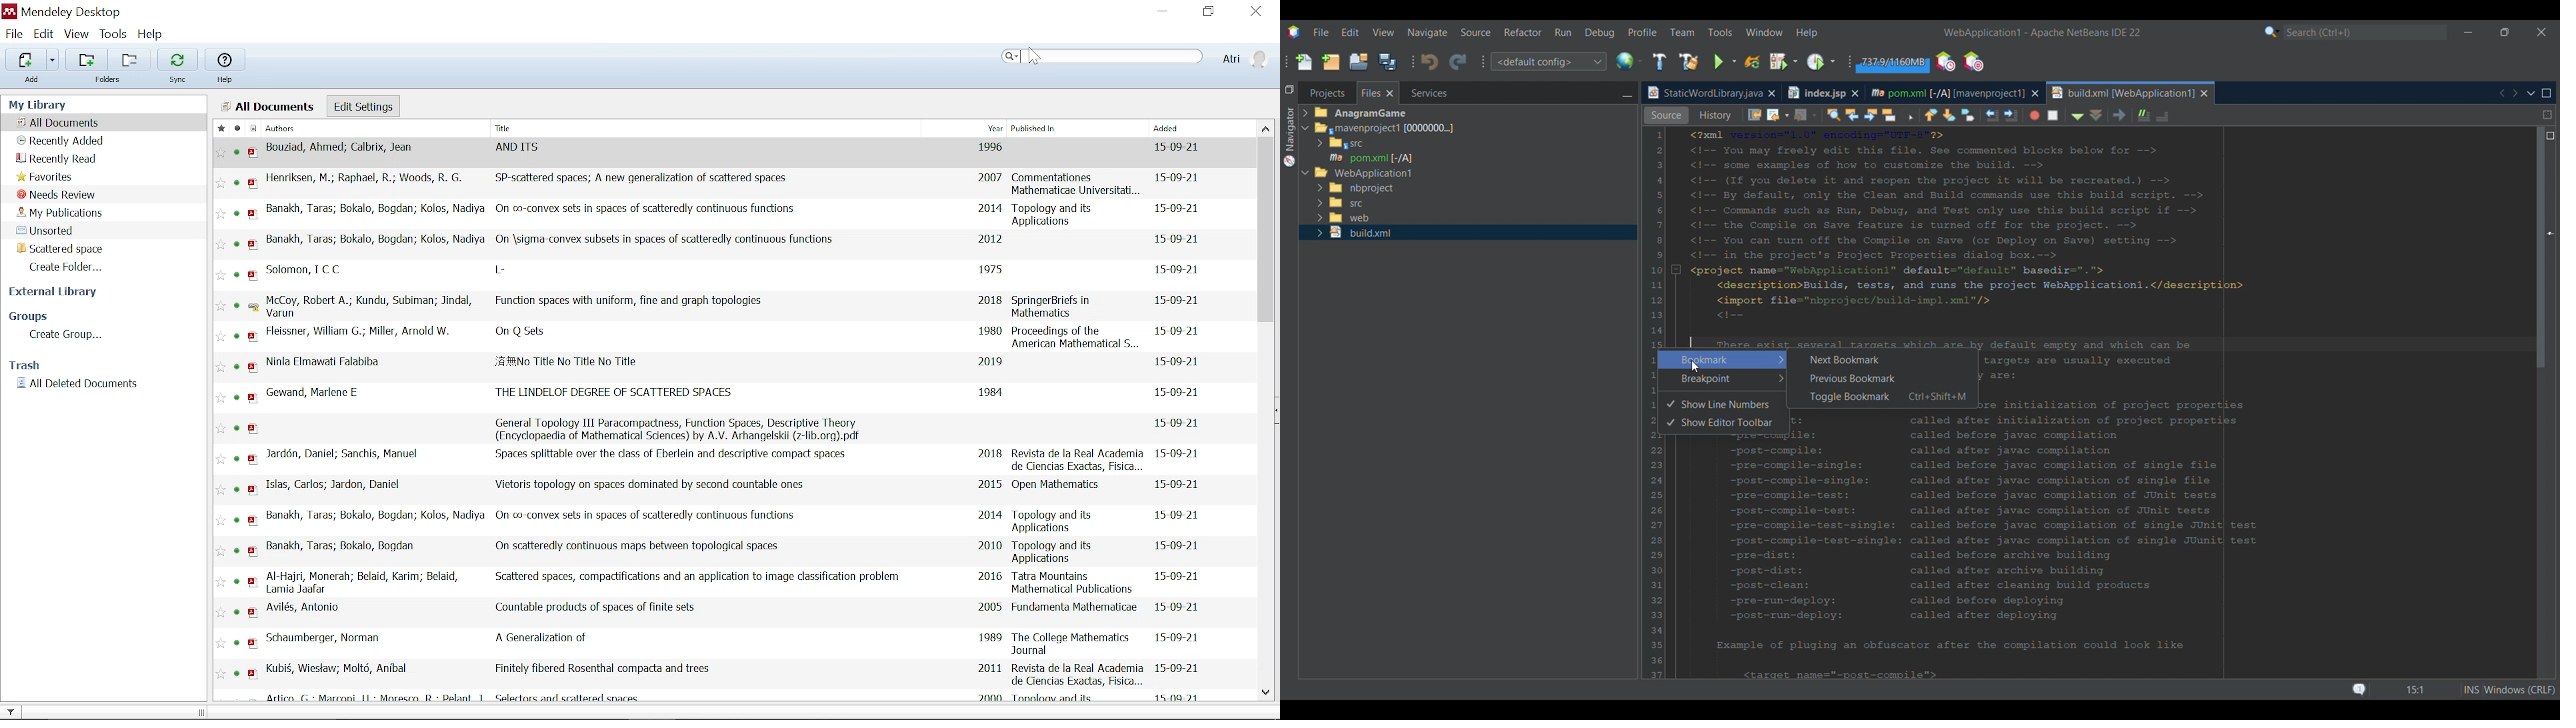  I want to click on ‘Banakh, Taras; Bokalo, Bogdan; Kolos, Nadiya On co-convex sets in spaces of scatteredly continuous functions. 2014 Topology and its applications 15-09-21, so click(728, 213).